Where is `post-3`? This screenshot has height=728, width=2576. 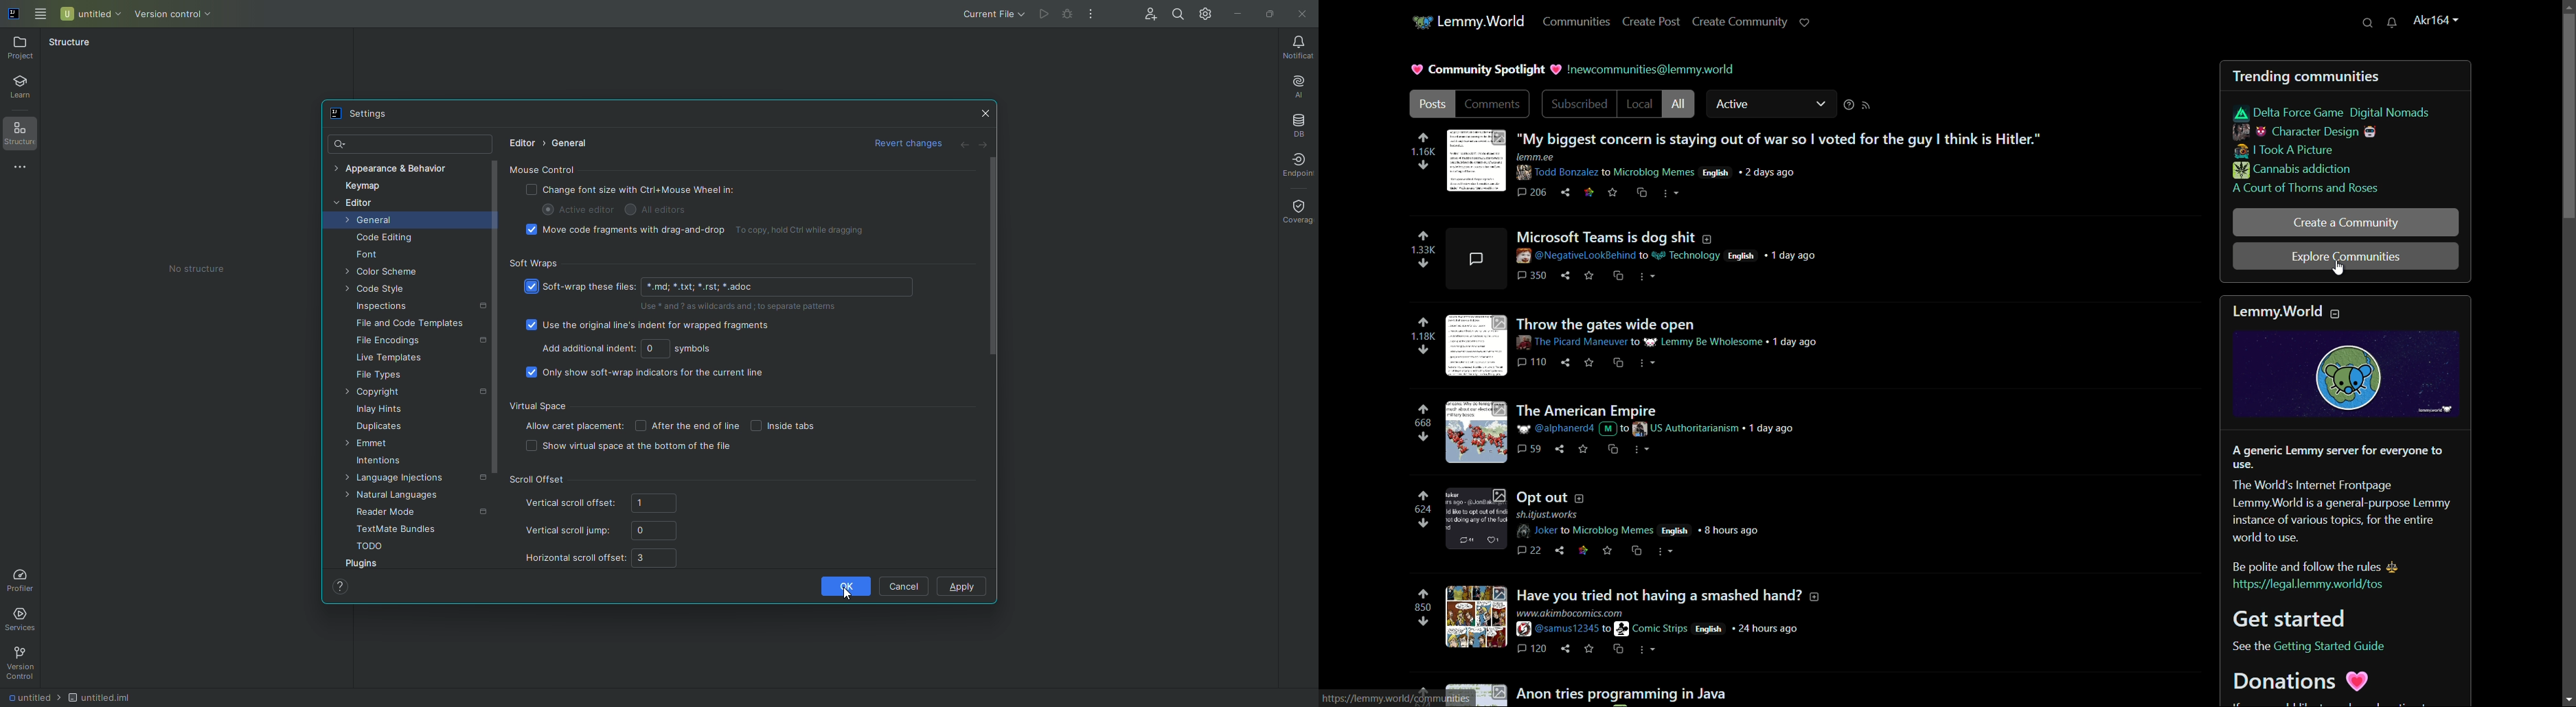
post-3 is located at coordinates (1607, 321).